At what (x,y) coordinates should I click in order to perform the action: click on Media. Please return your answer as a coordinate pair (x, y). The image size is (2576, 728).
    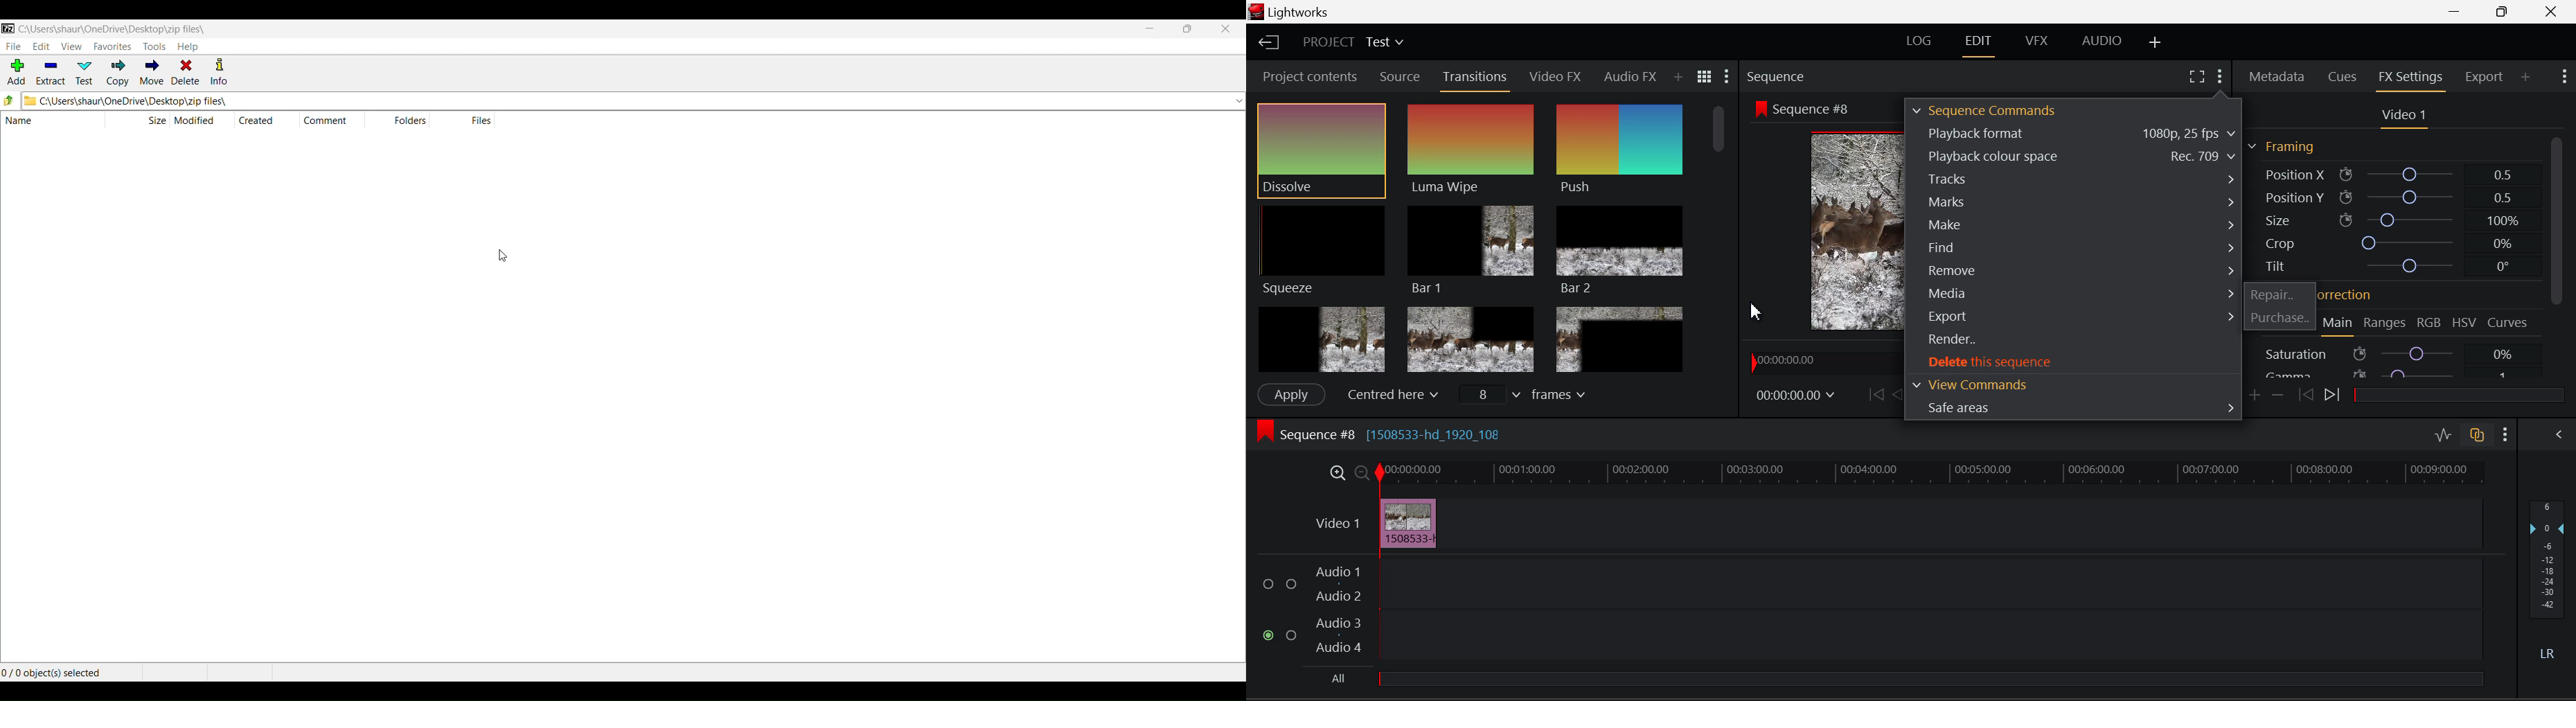
    Looking at the image, I should click on (2076, 292).